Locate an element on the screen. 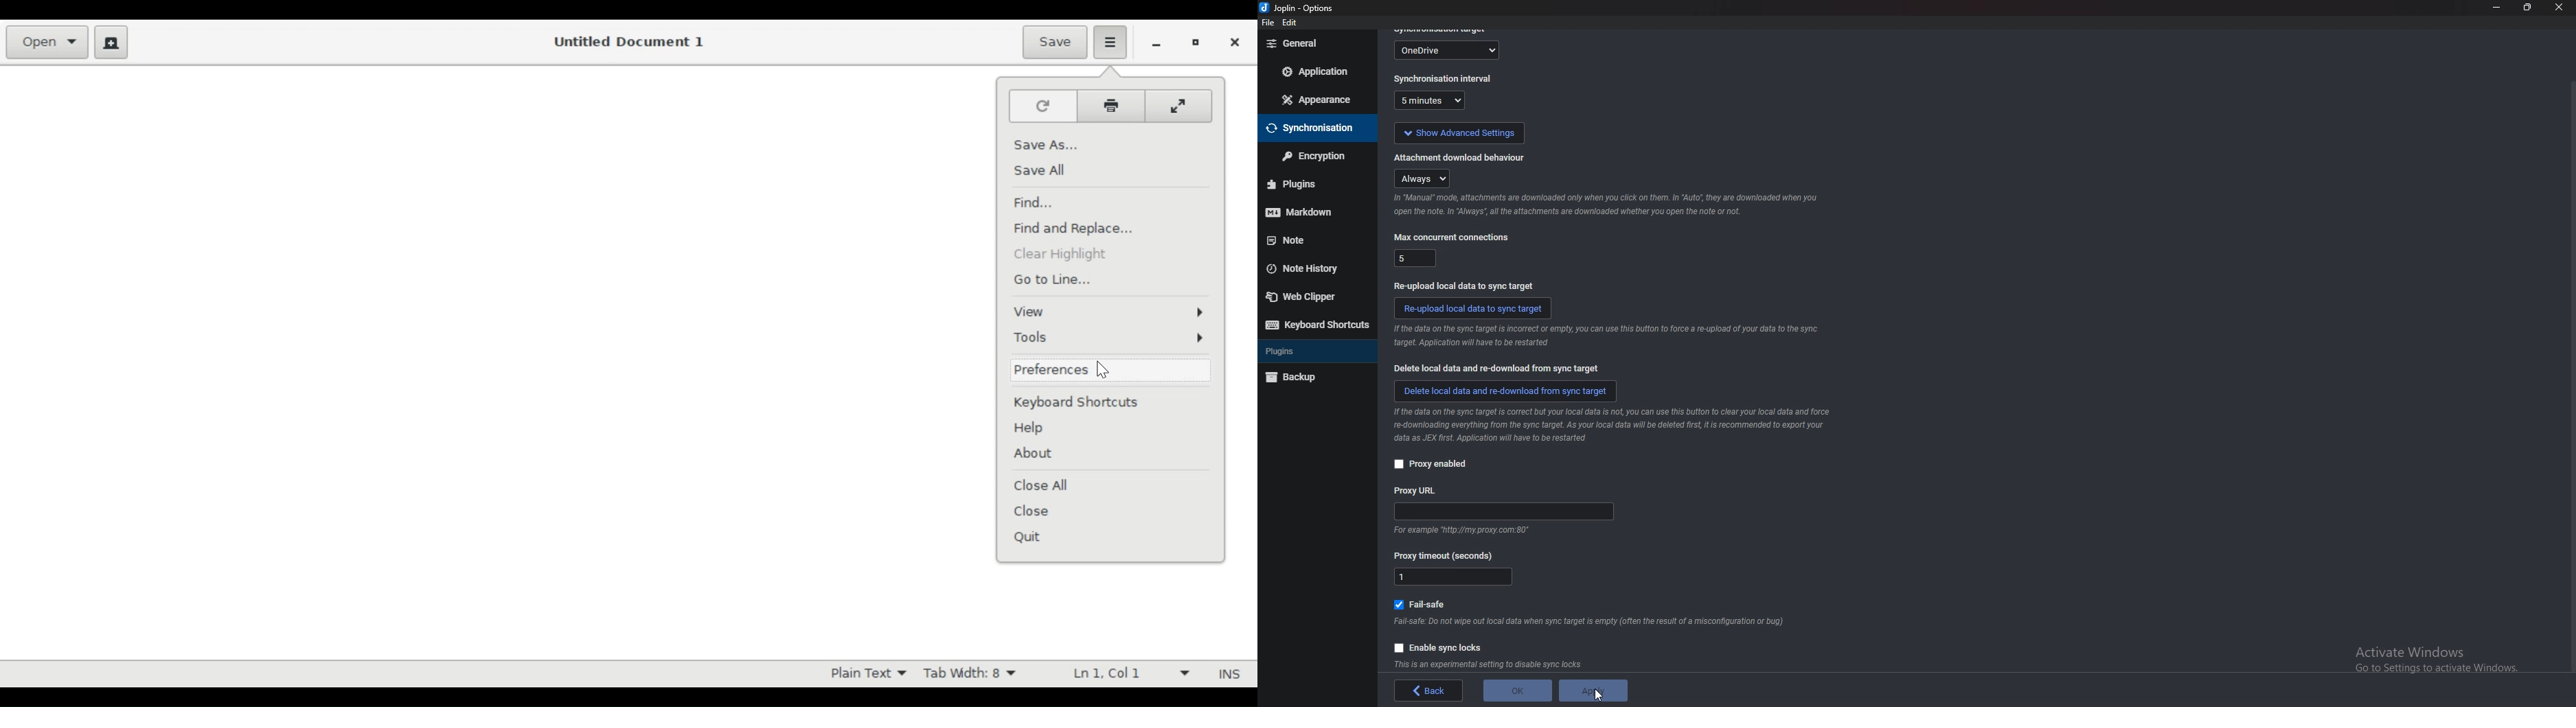 Image resolution: width=2576 pixels, height=728 pixels. View is located at coordinates (1109, 311).